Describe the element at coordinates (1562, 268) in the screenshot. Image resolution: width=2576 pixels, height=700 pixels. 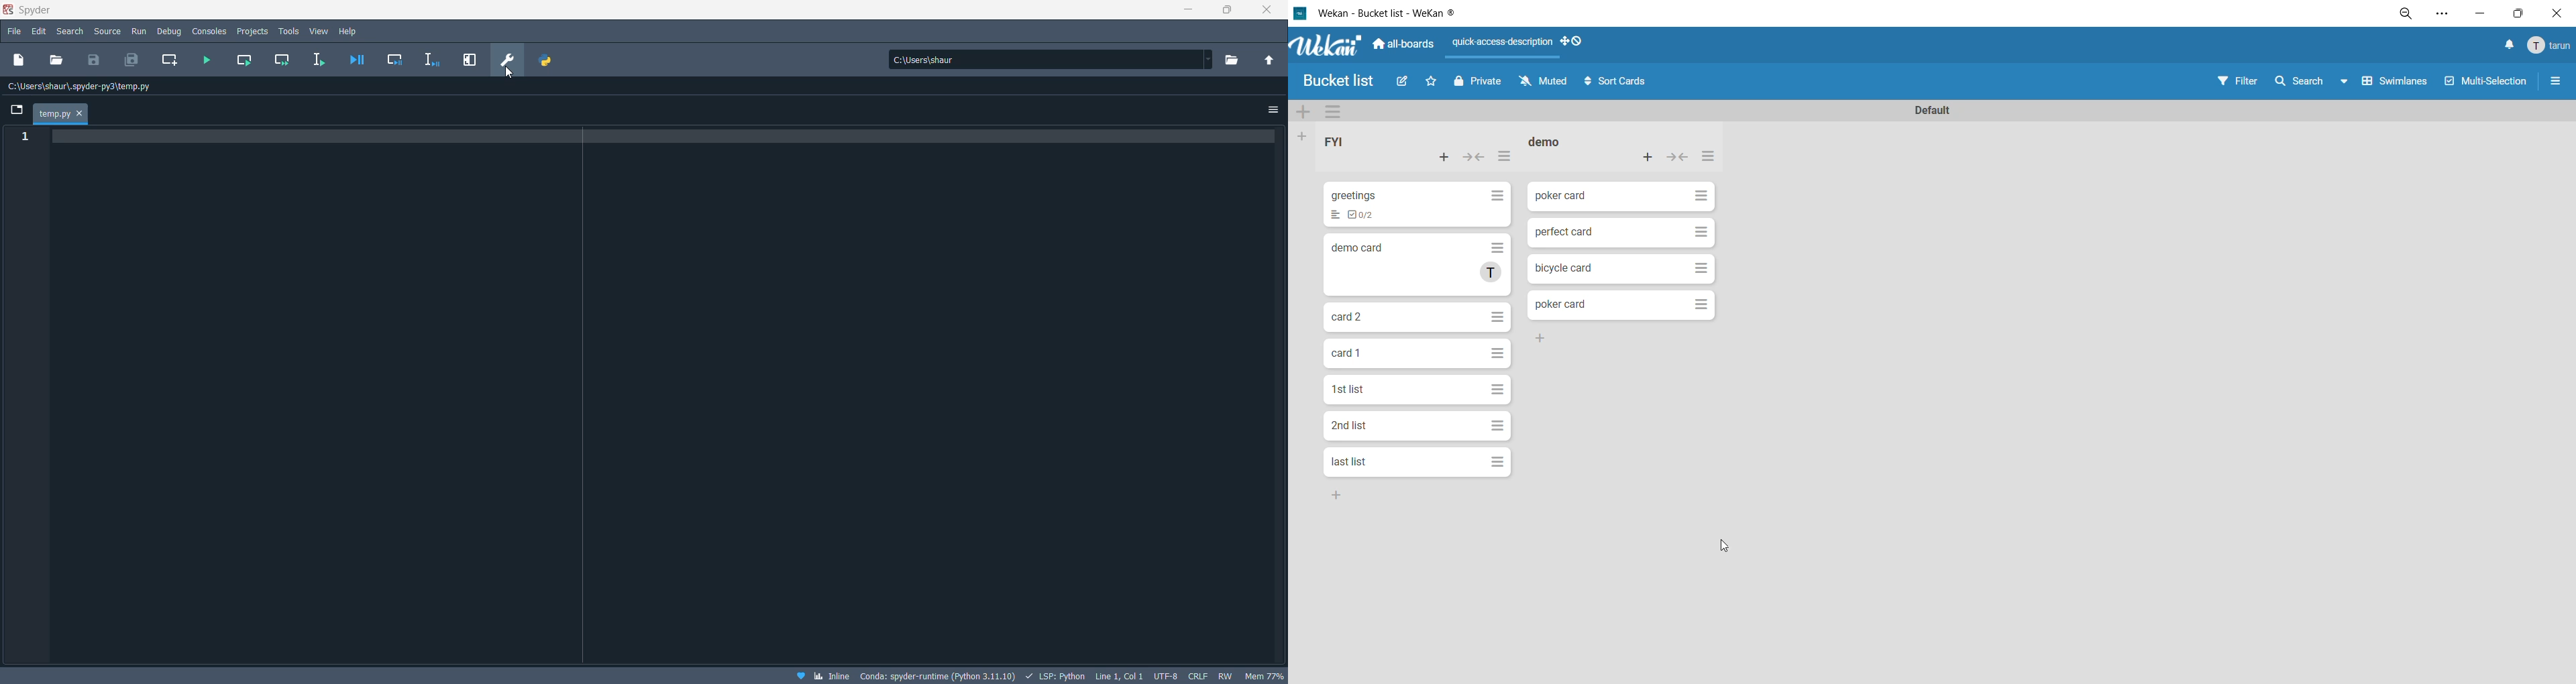
I see `bicycle card` at that location.